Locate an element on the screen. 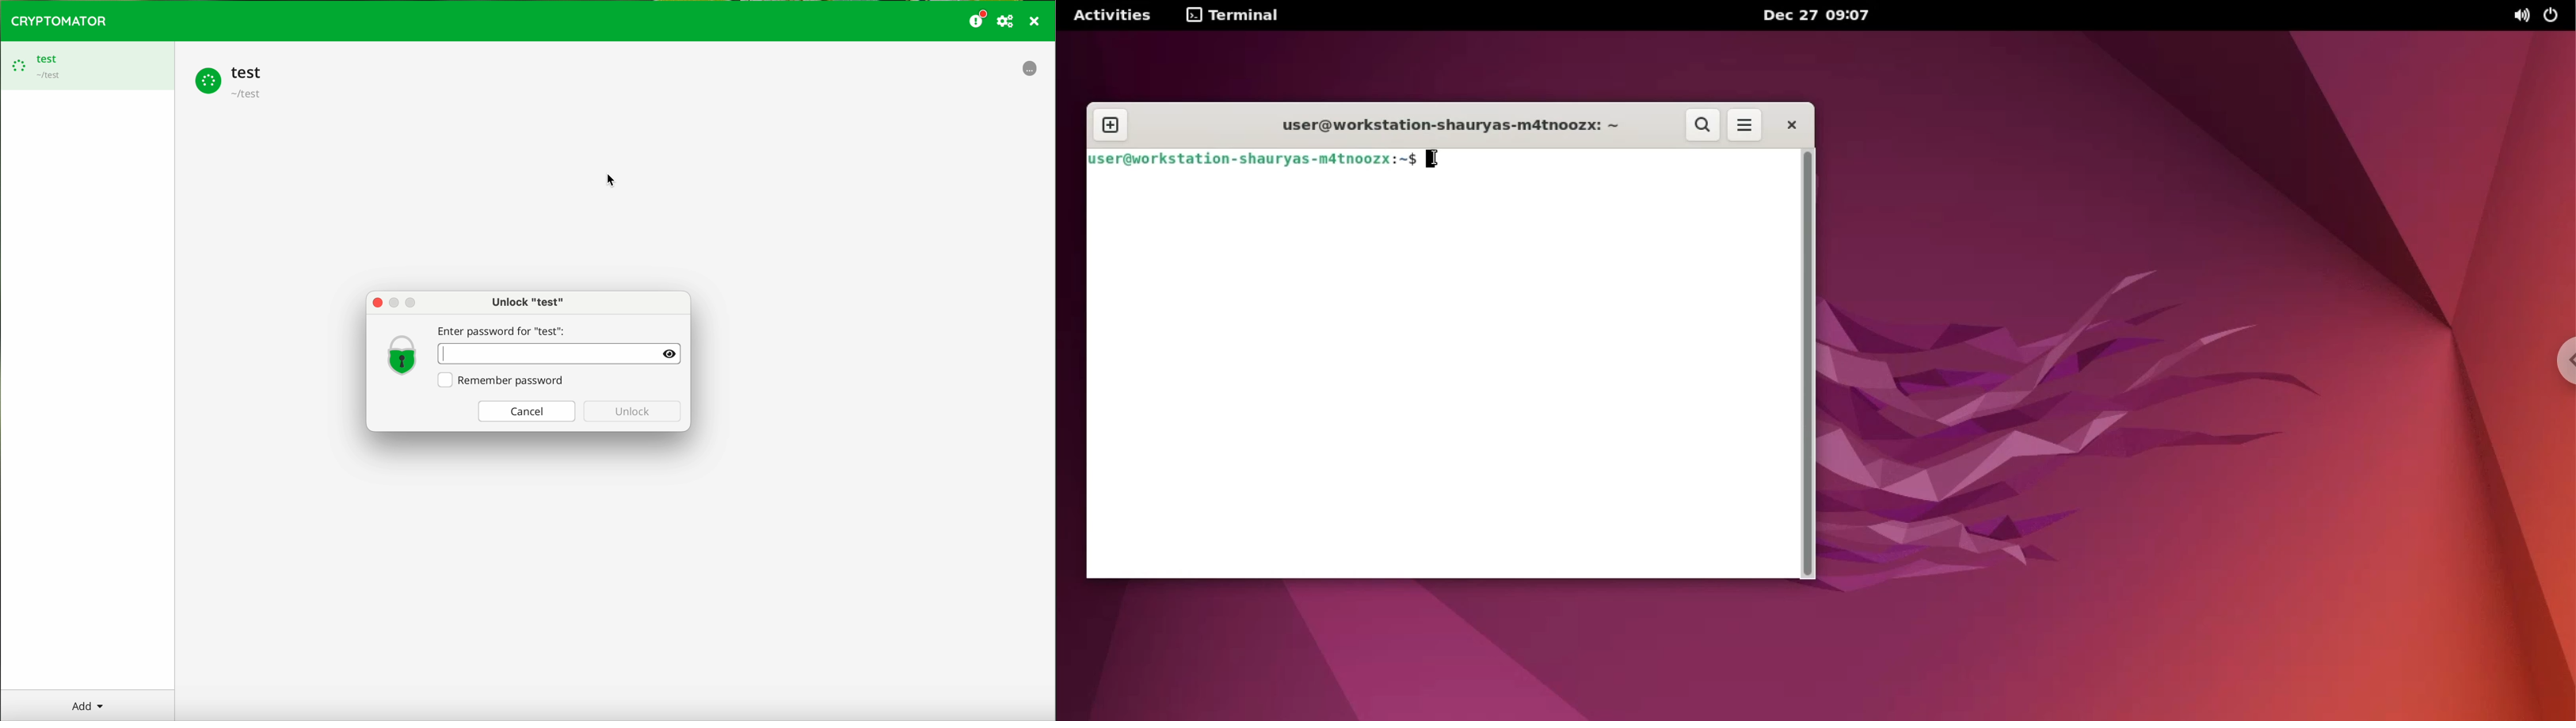  scrollbar is located at coordinates (1810, 362).